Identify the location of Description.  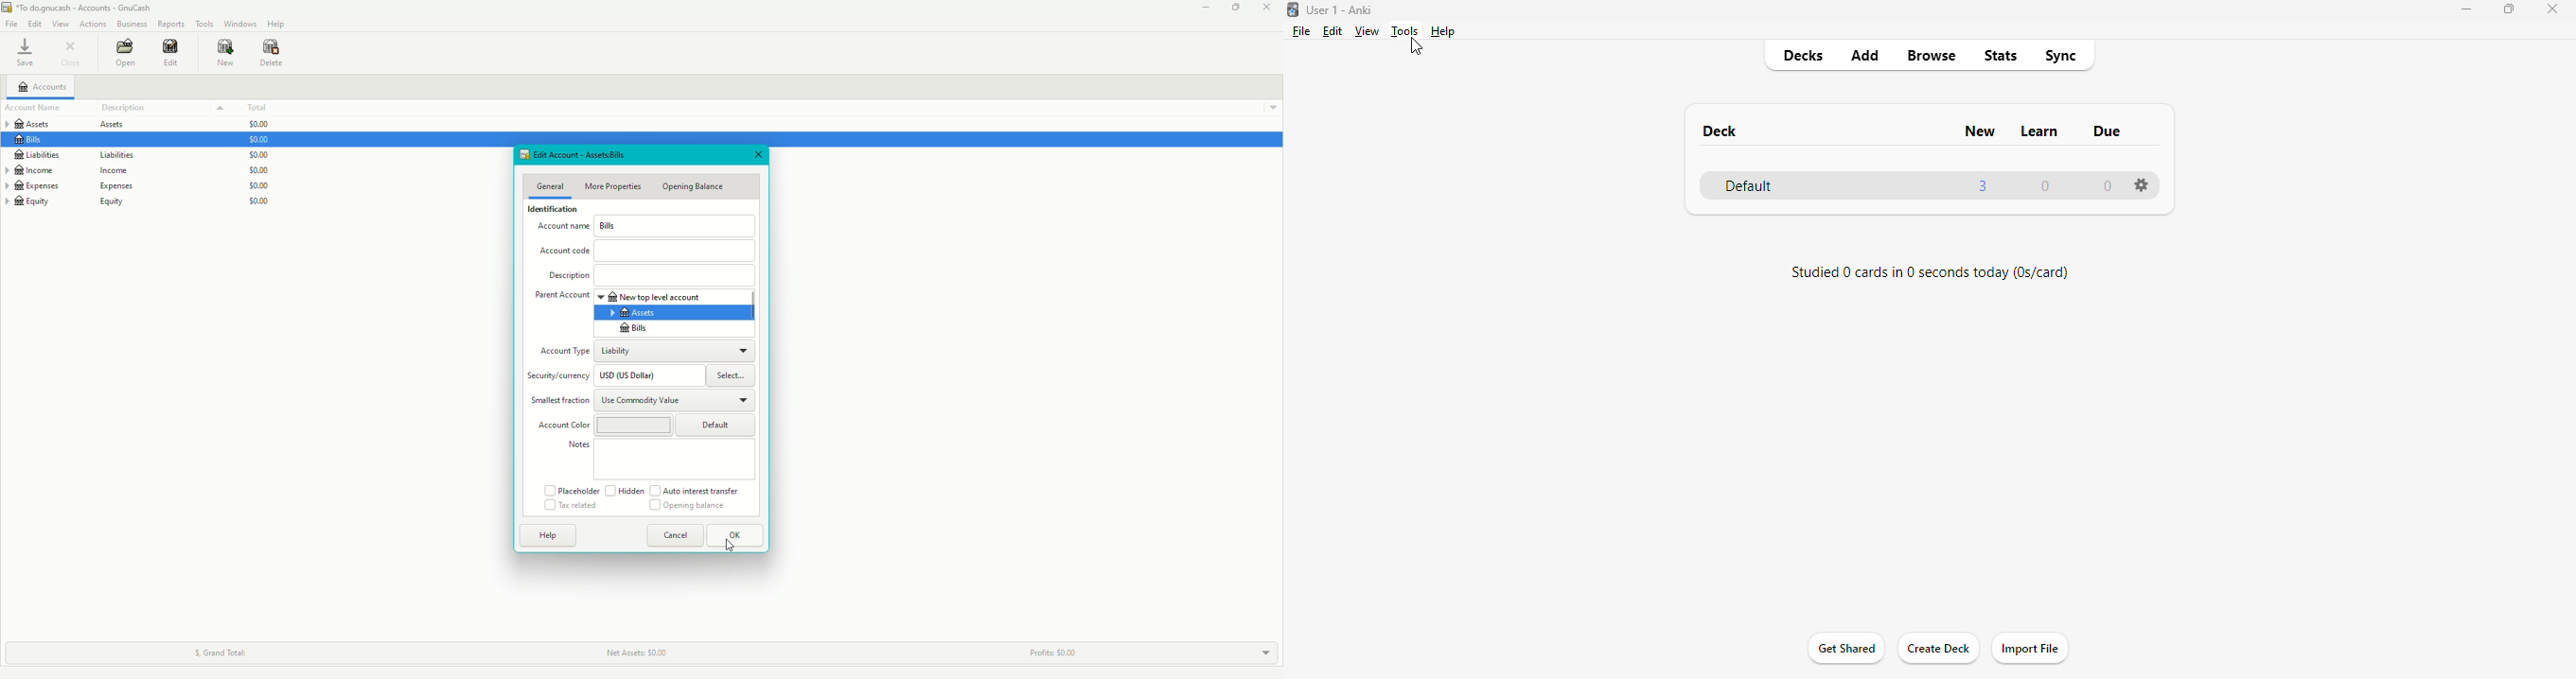
(163, 108).